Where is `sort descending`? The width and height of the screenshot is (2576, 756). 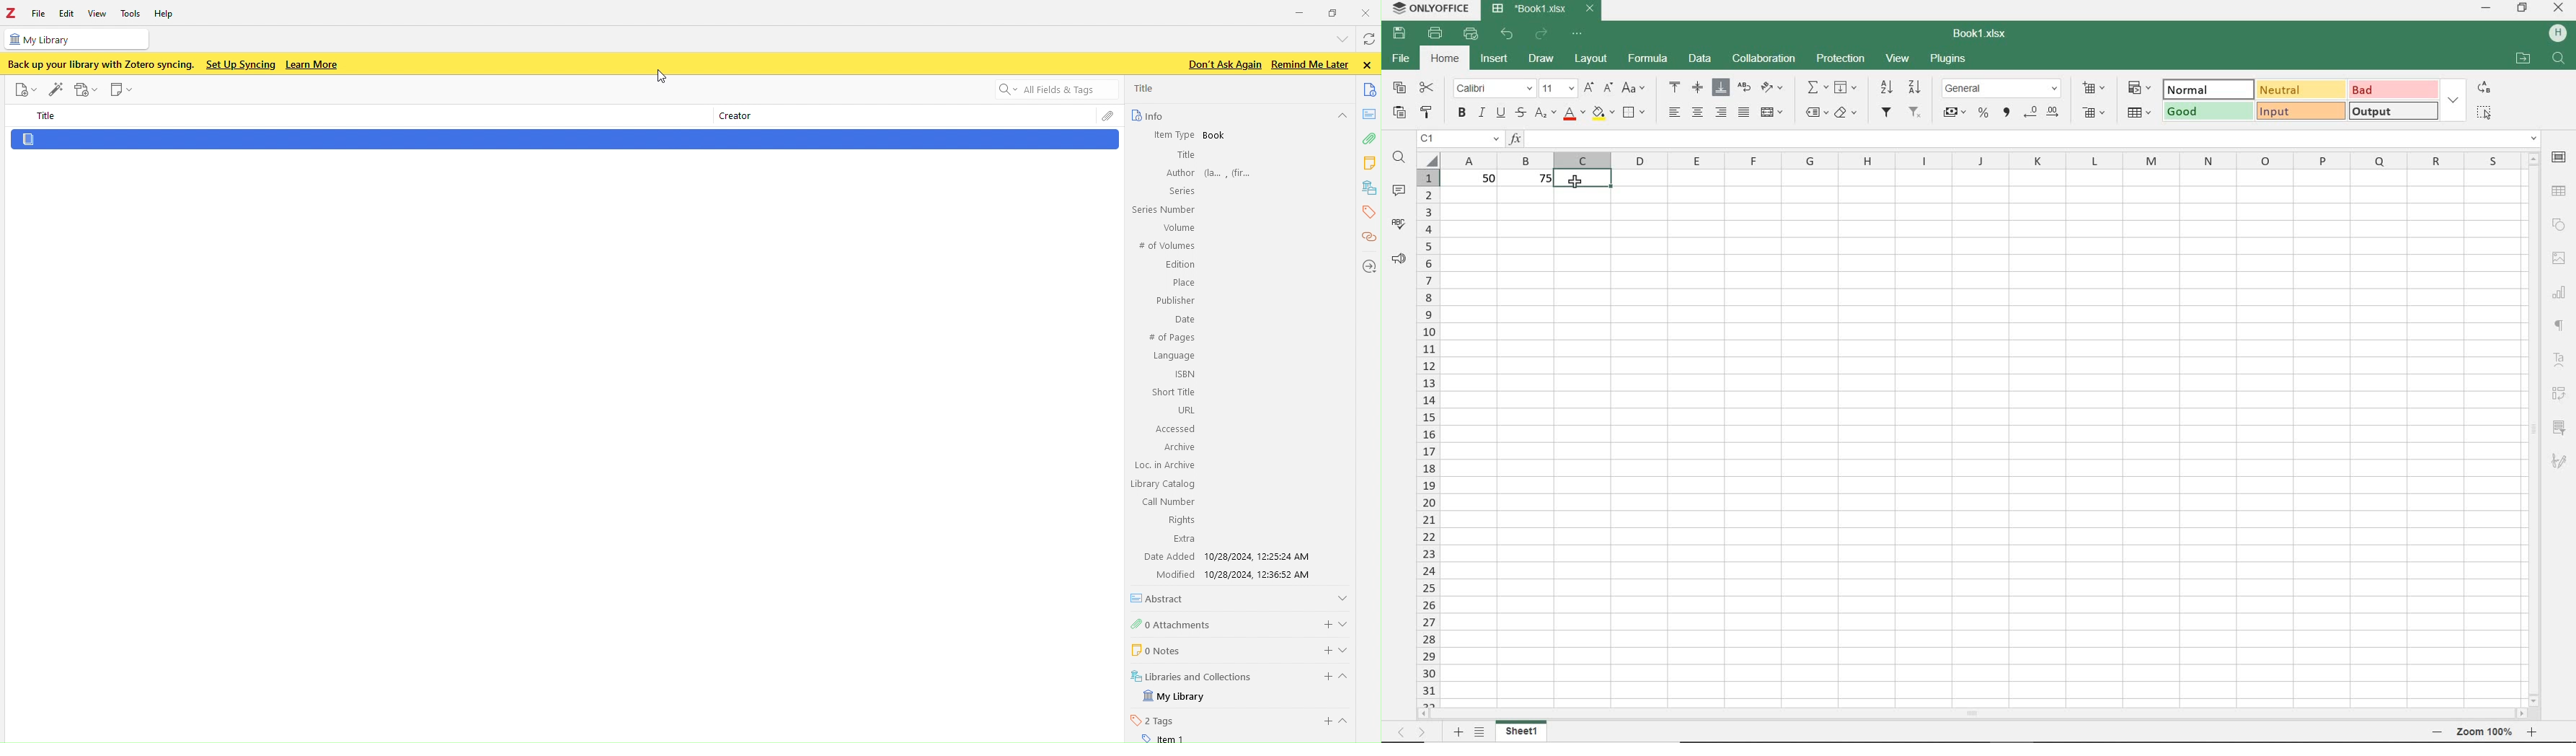 sort descending is located at coordinates (1916, 87).